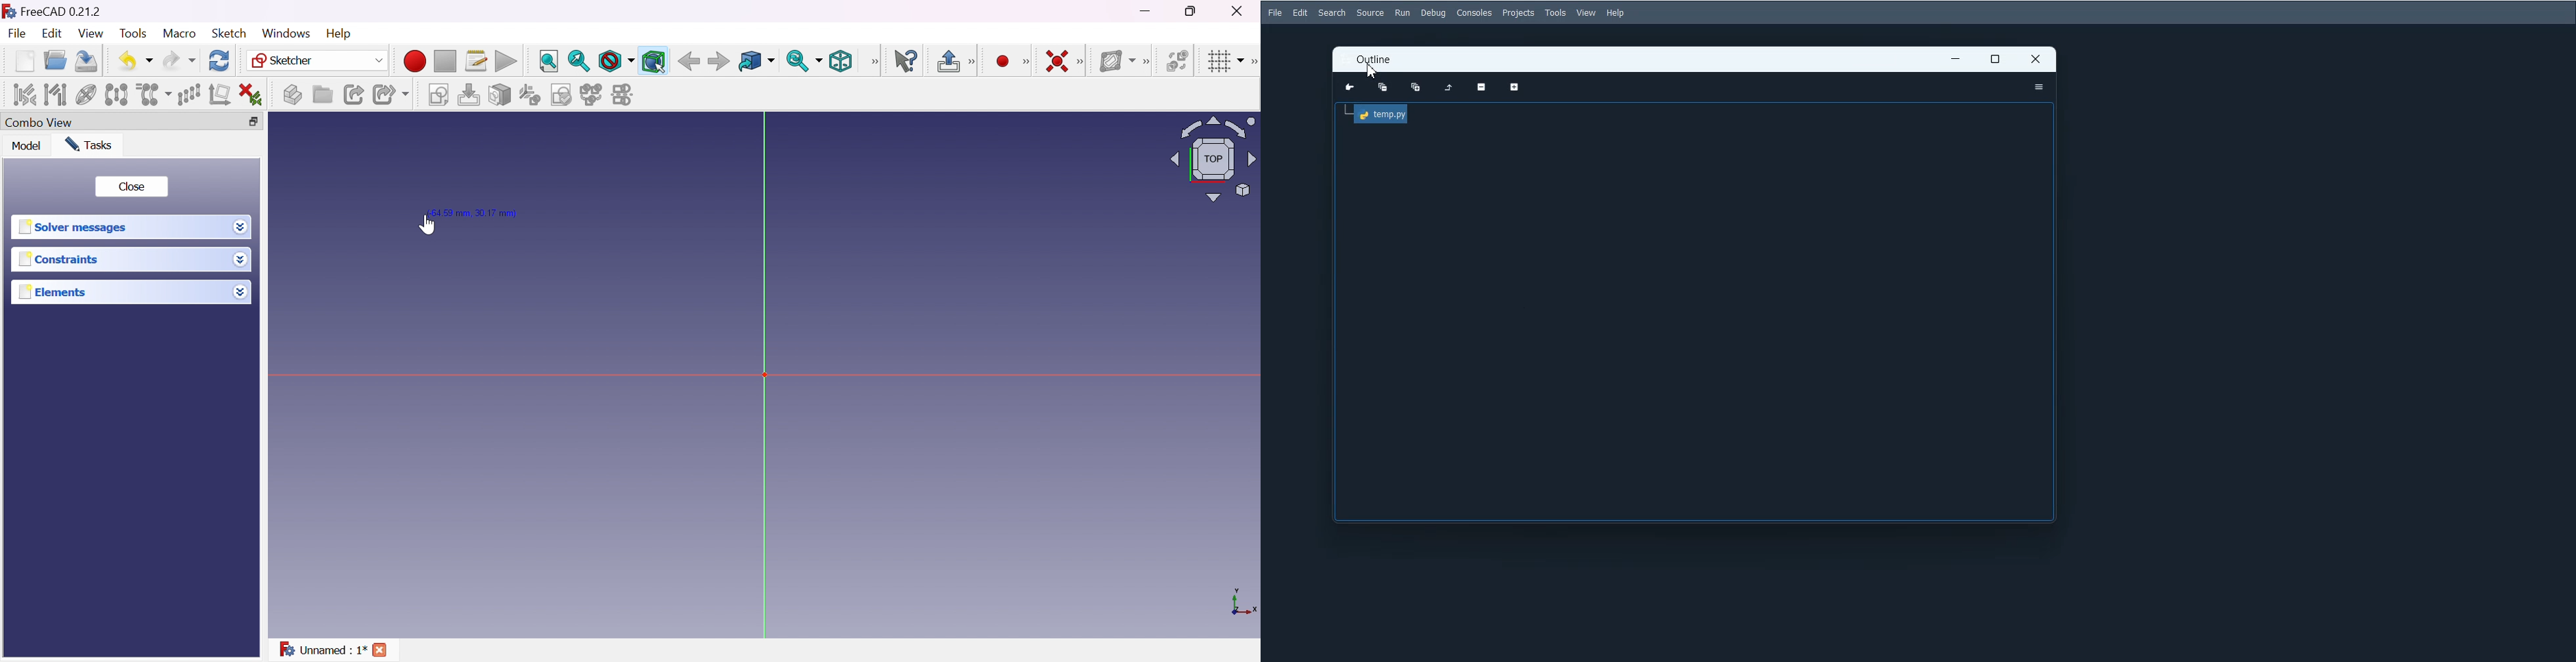 This screenshot has height=672, width=2576. Describe the element at coordinates (1026, 60) in the screenshot. I see `[Sketcher geometrics]` at that location.